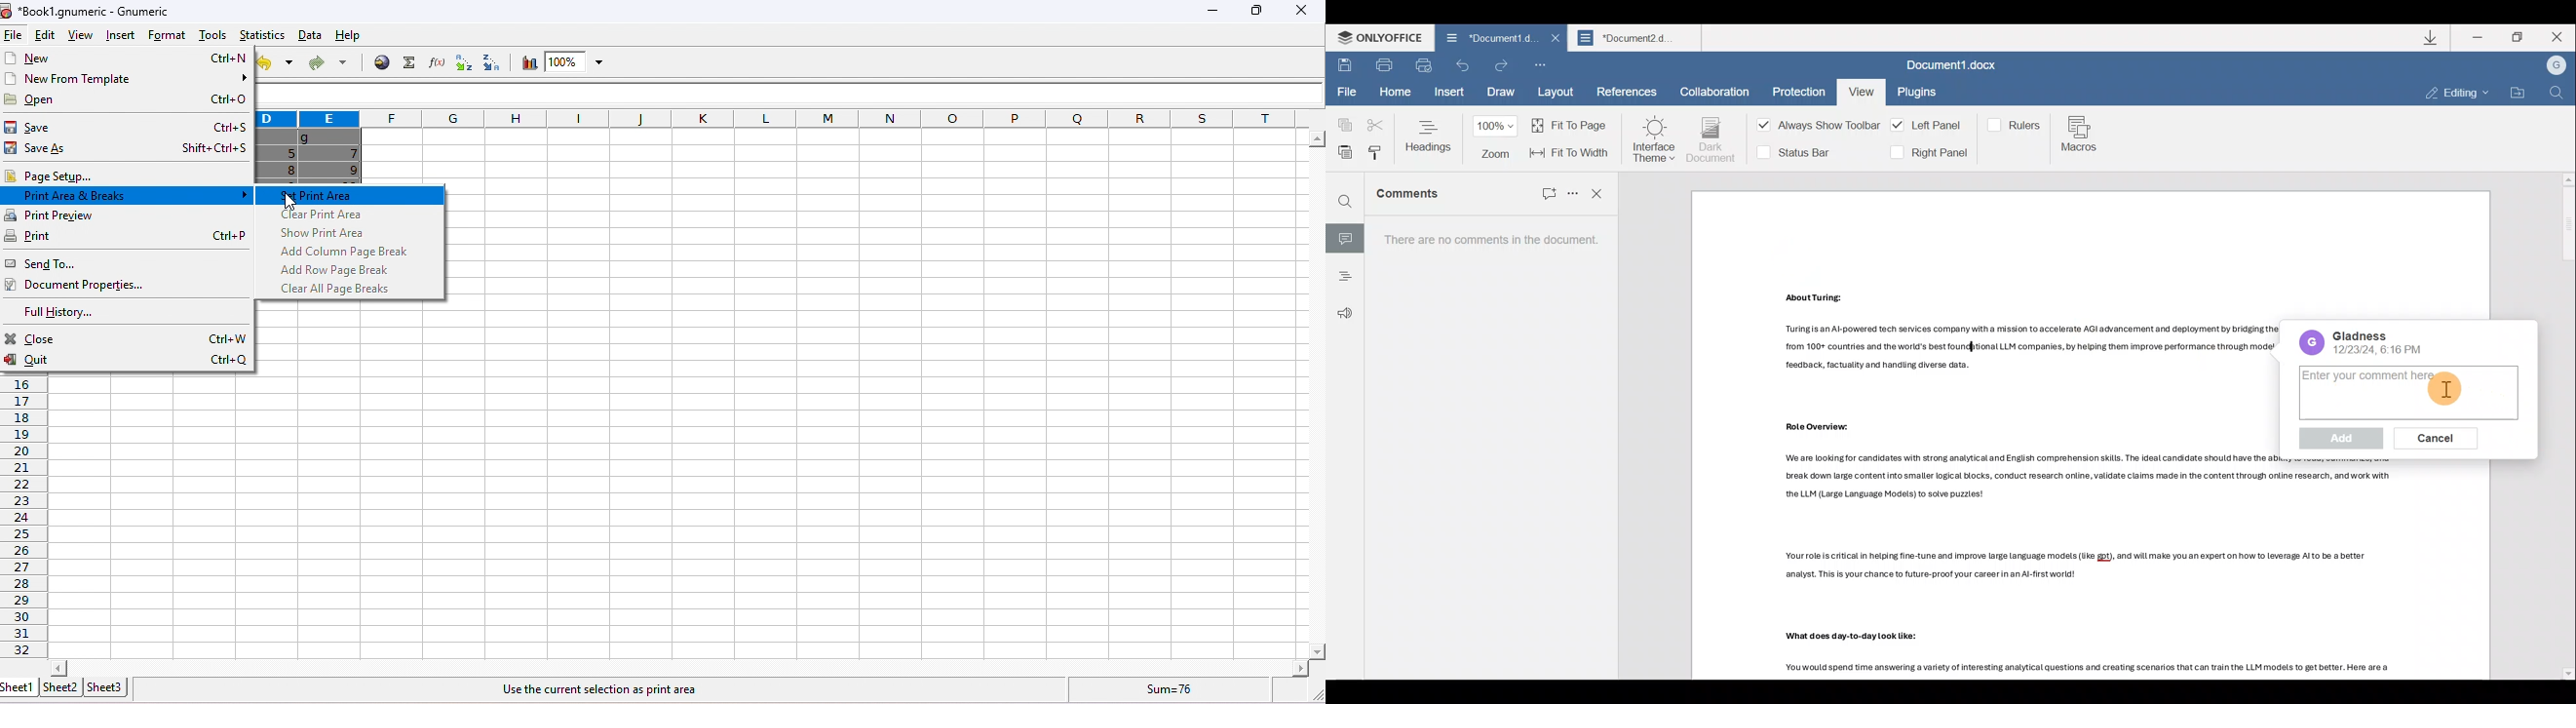  Describe the element at coordinates (339, 270) in the screenshot. I see `add raw page break` at that location.